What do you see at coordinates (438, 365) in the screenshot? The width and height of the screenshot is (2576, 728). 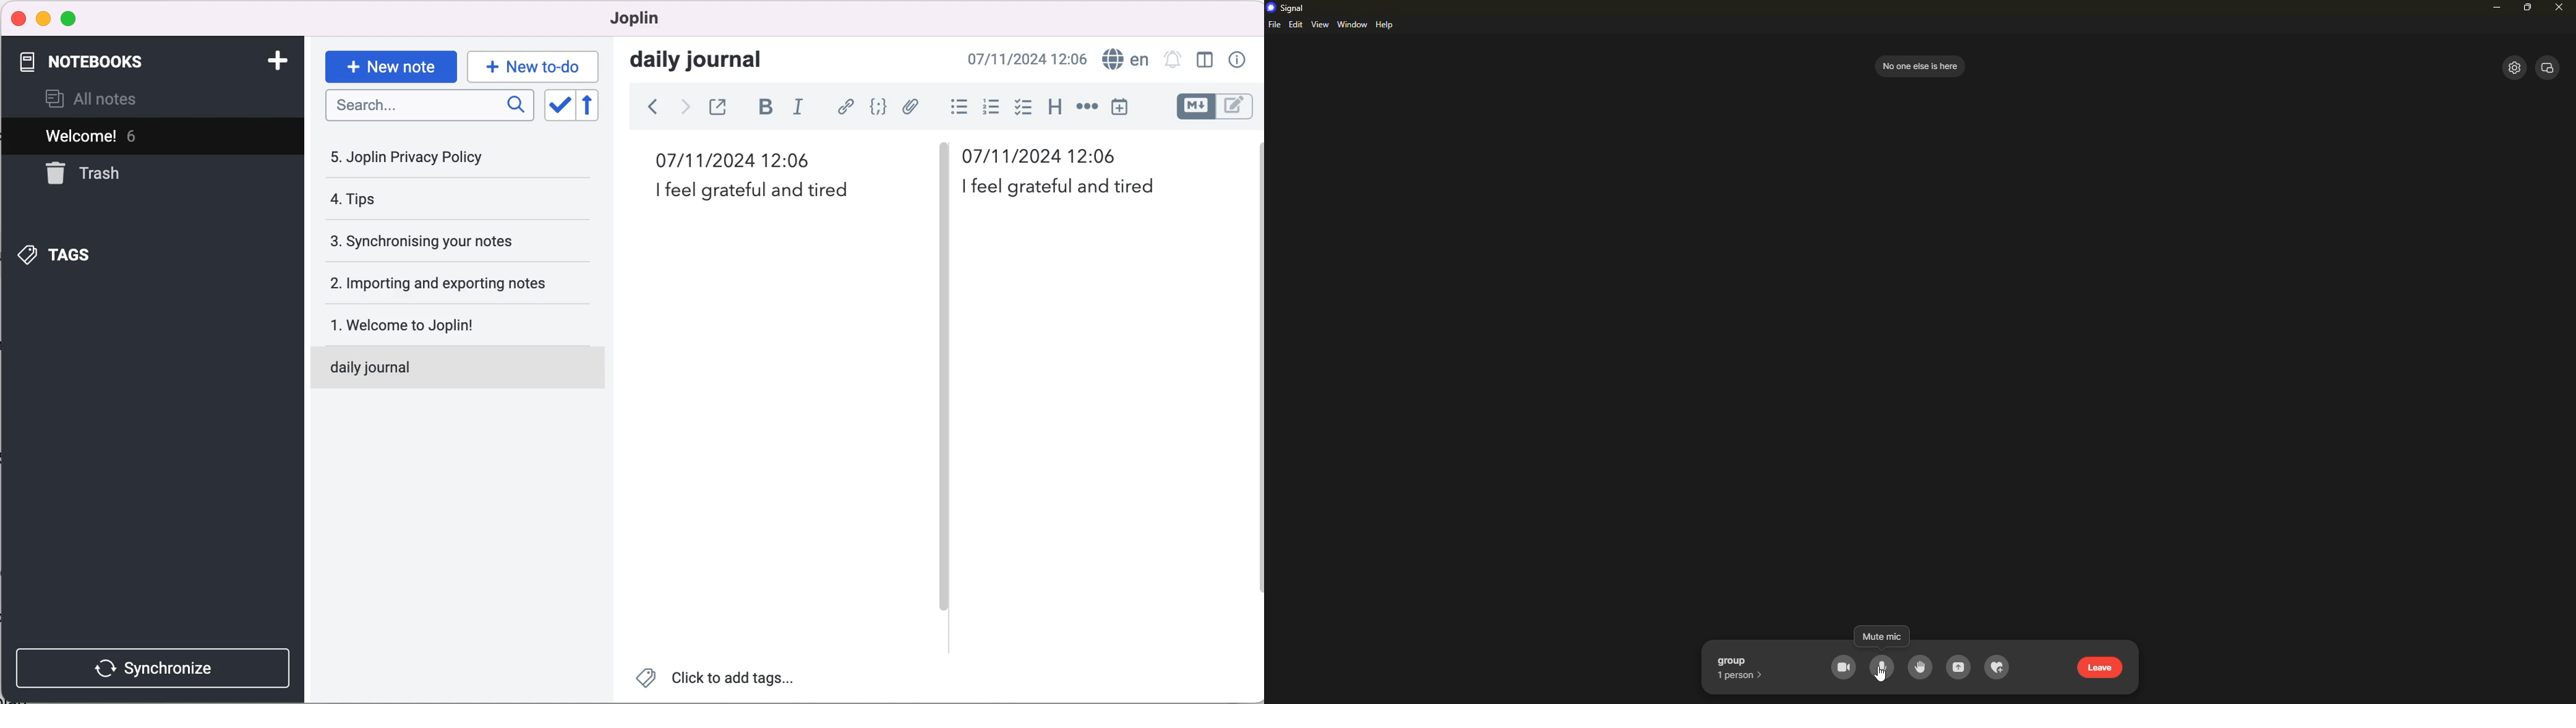 I see `daily journal ` at bounding box center [438, 365].